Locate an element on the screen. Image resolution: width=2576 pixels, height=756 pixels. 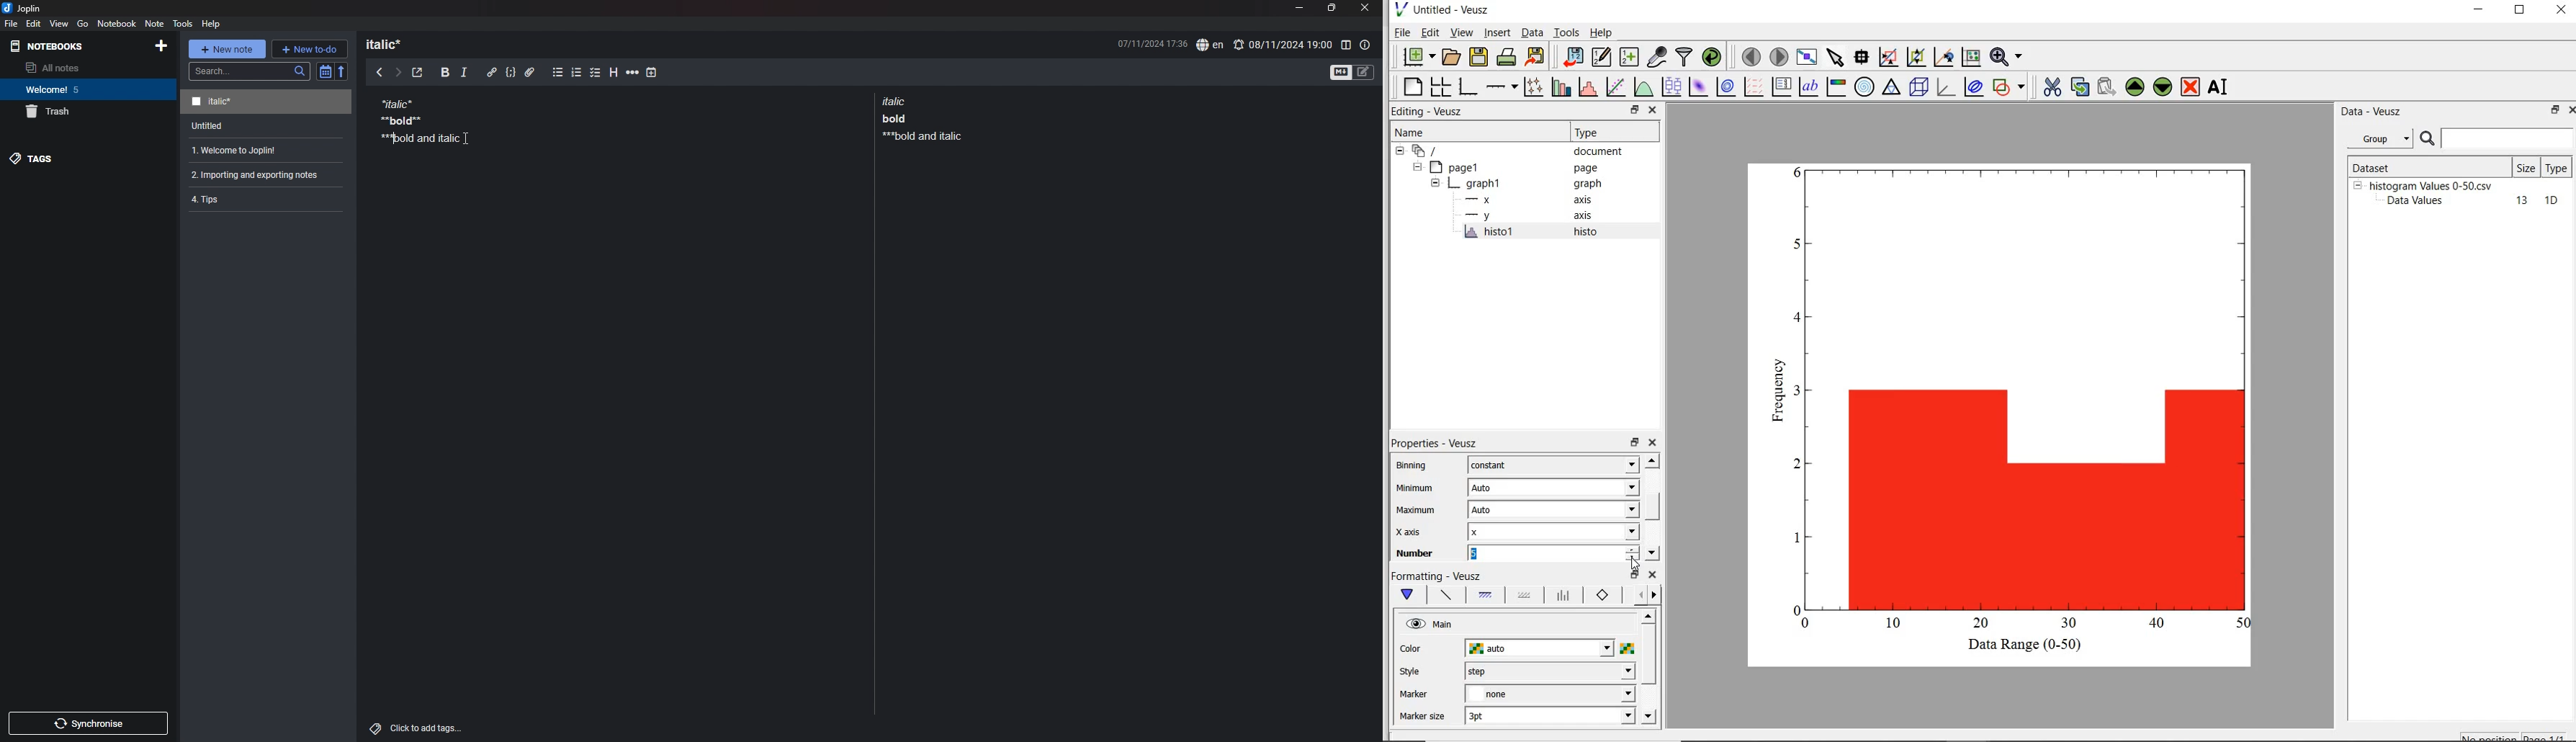
reverse sort order is located at coordinates (342, 71).